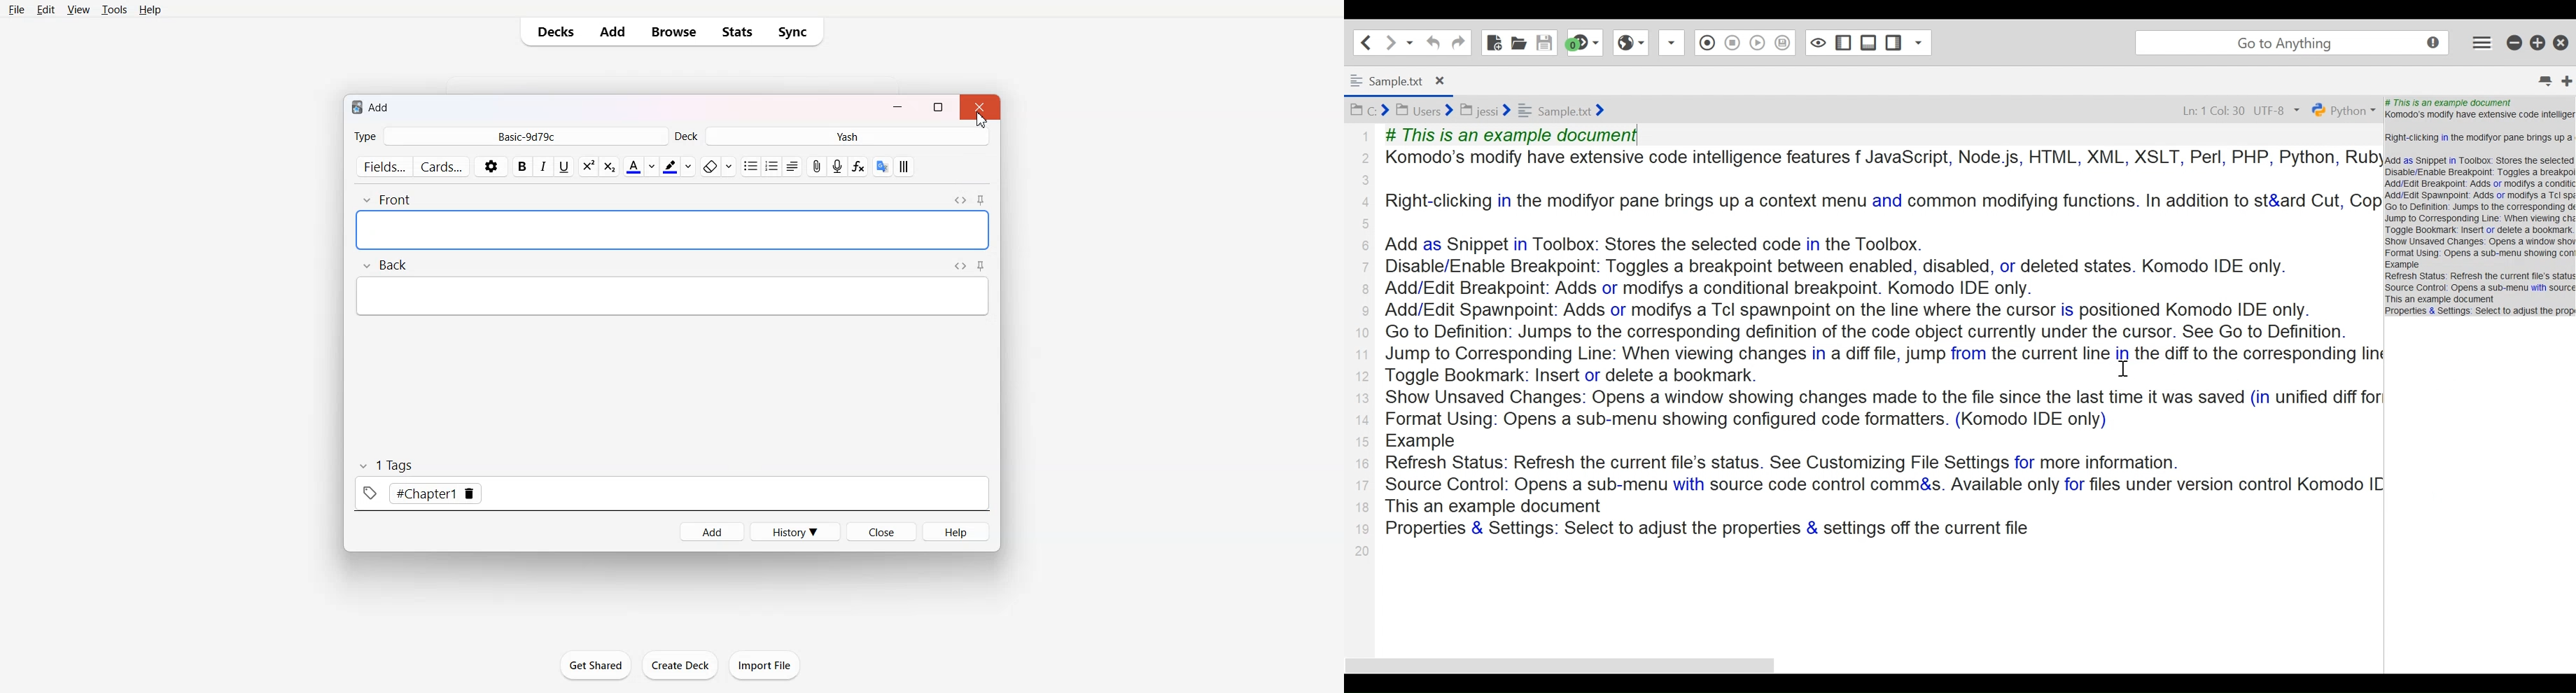  I want to click on Type Basic-9d79c, so click(510, 136).